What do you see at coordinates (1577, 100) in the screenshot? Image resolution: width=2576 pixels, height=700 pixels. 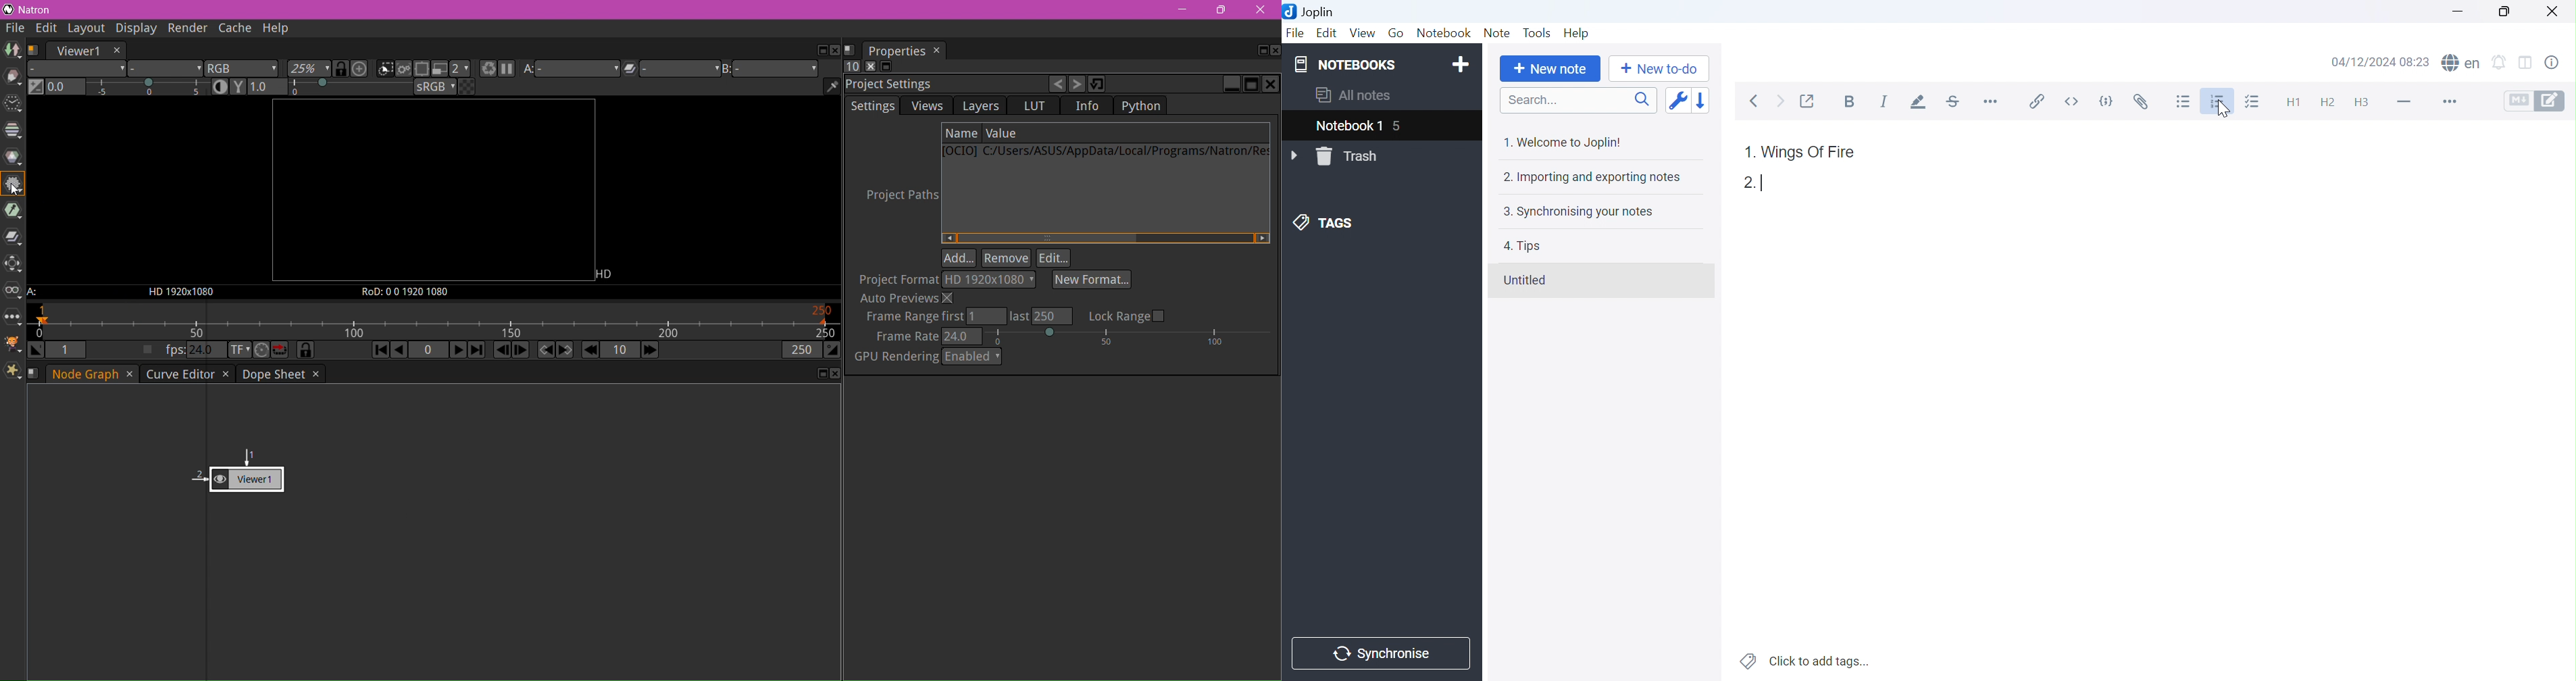 I see `Search` at bounding box center [1577, 100].